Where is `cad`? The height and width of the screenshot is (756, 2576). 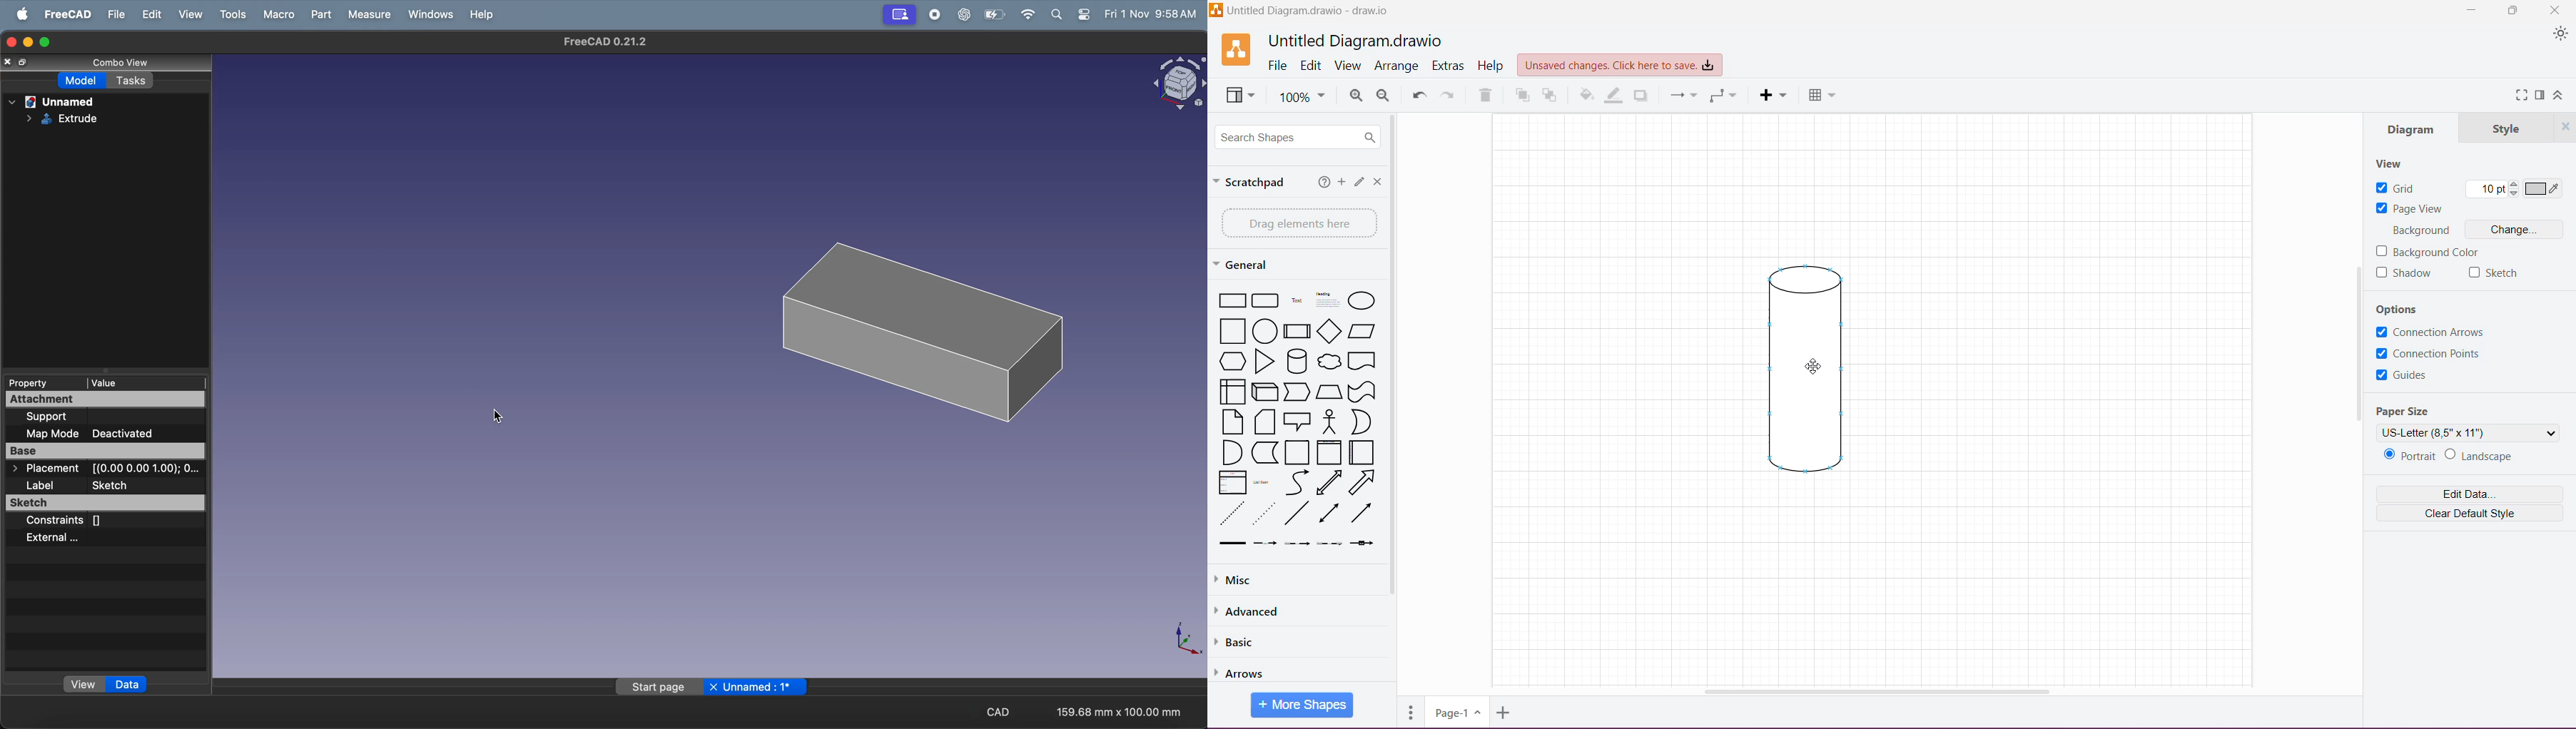 cad is located at coordinates (994, 713).